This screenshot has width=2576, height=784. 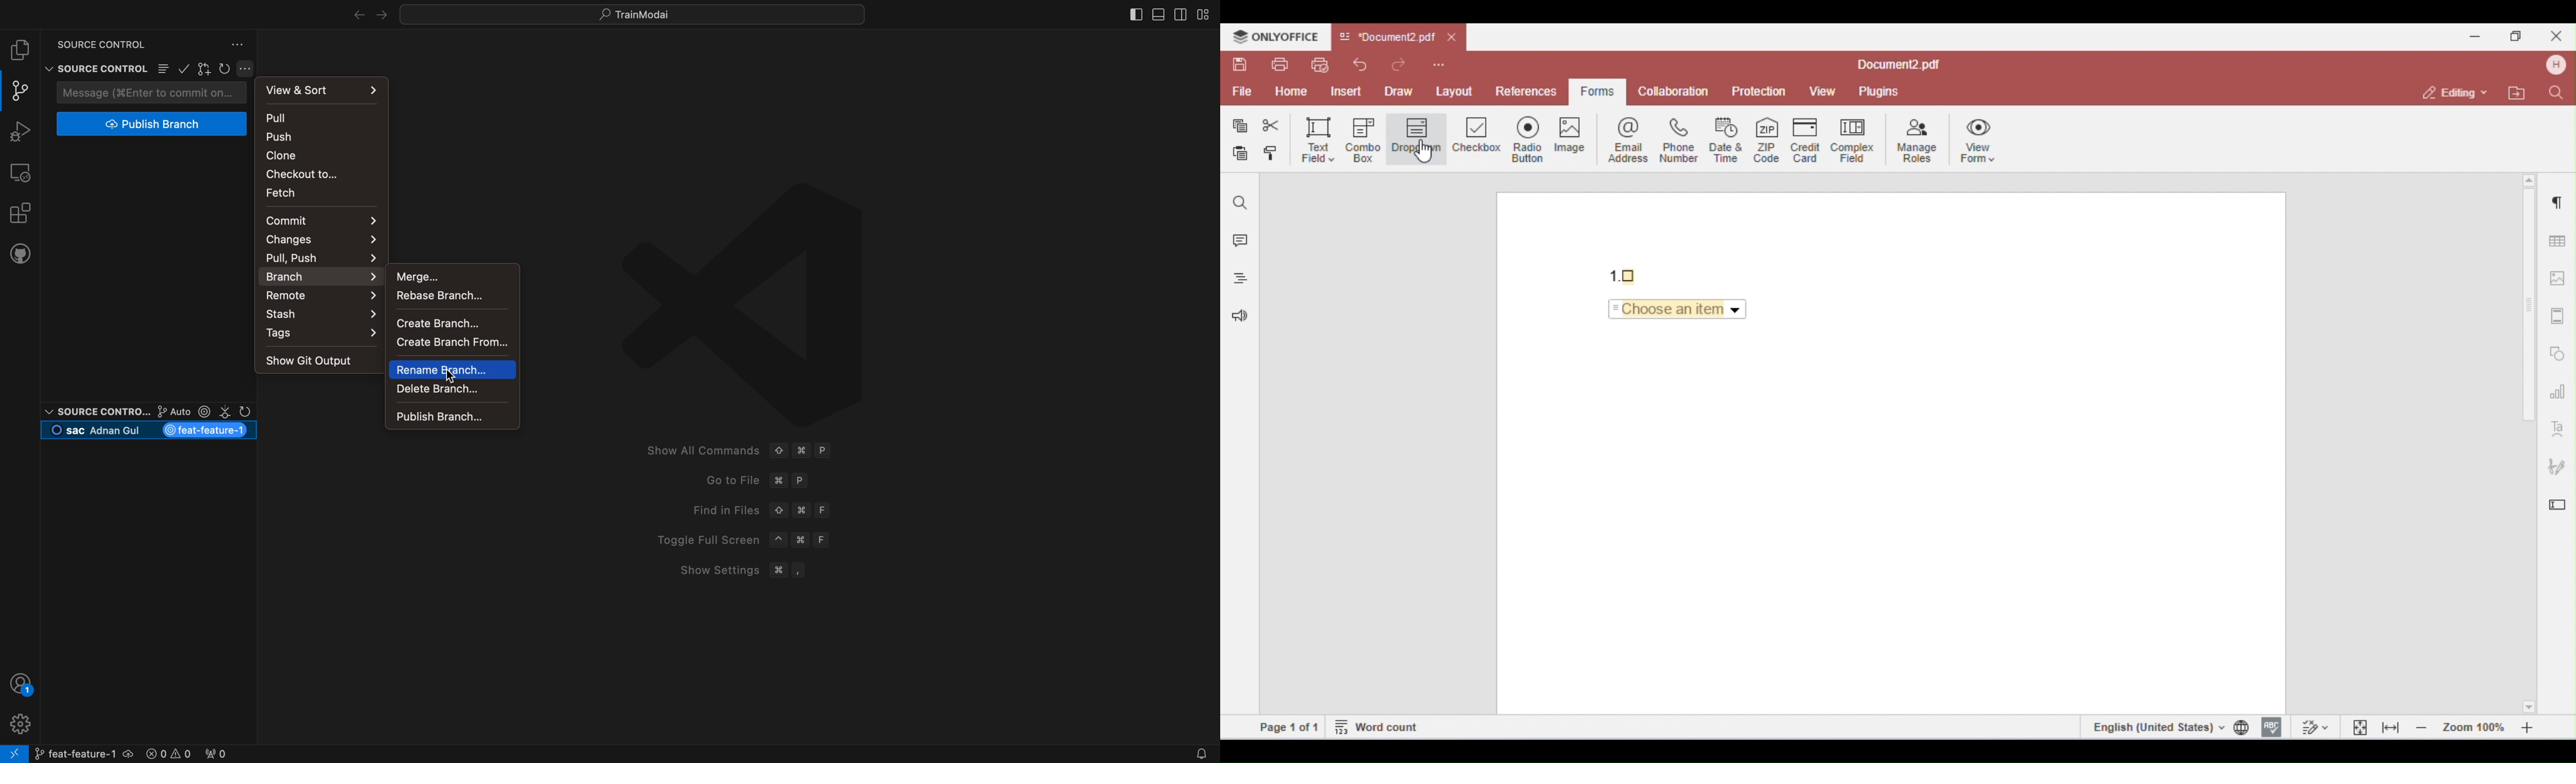 I want to click on Source control, so click(x=94, y=58).